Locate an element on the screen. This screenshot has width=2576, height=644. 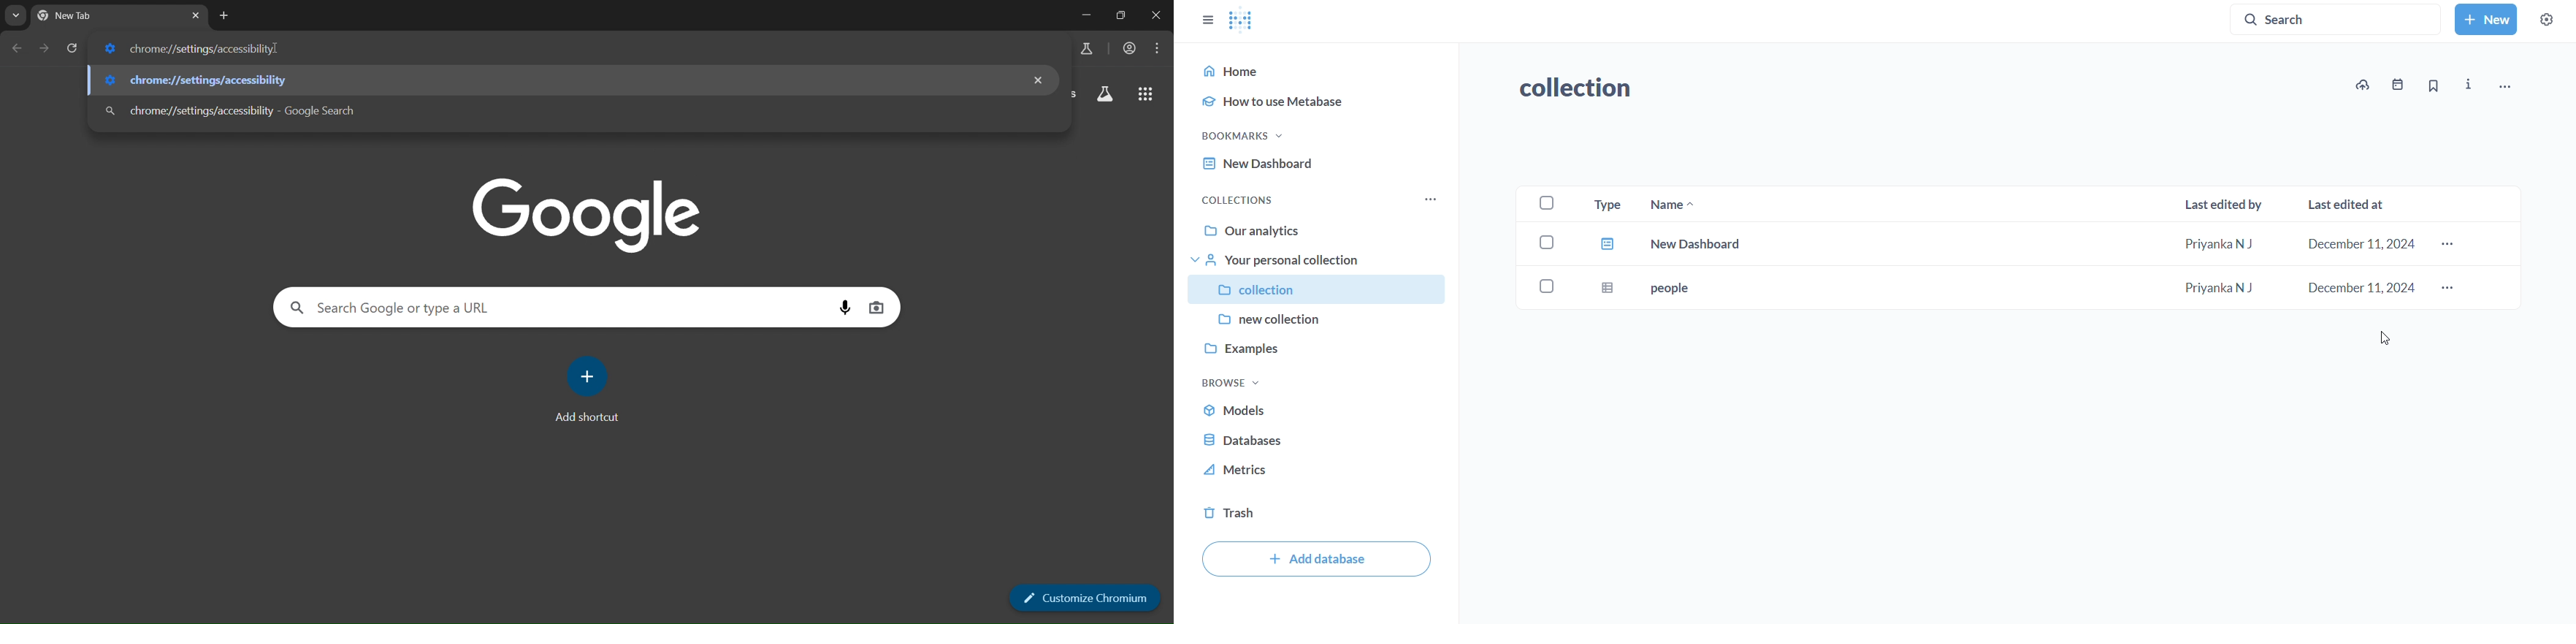
chrome://settings/accessibility] is located at coordinates (193, 50).